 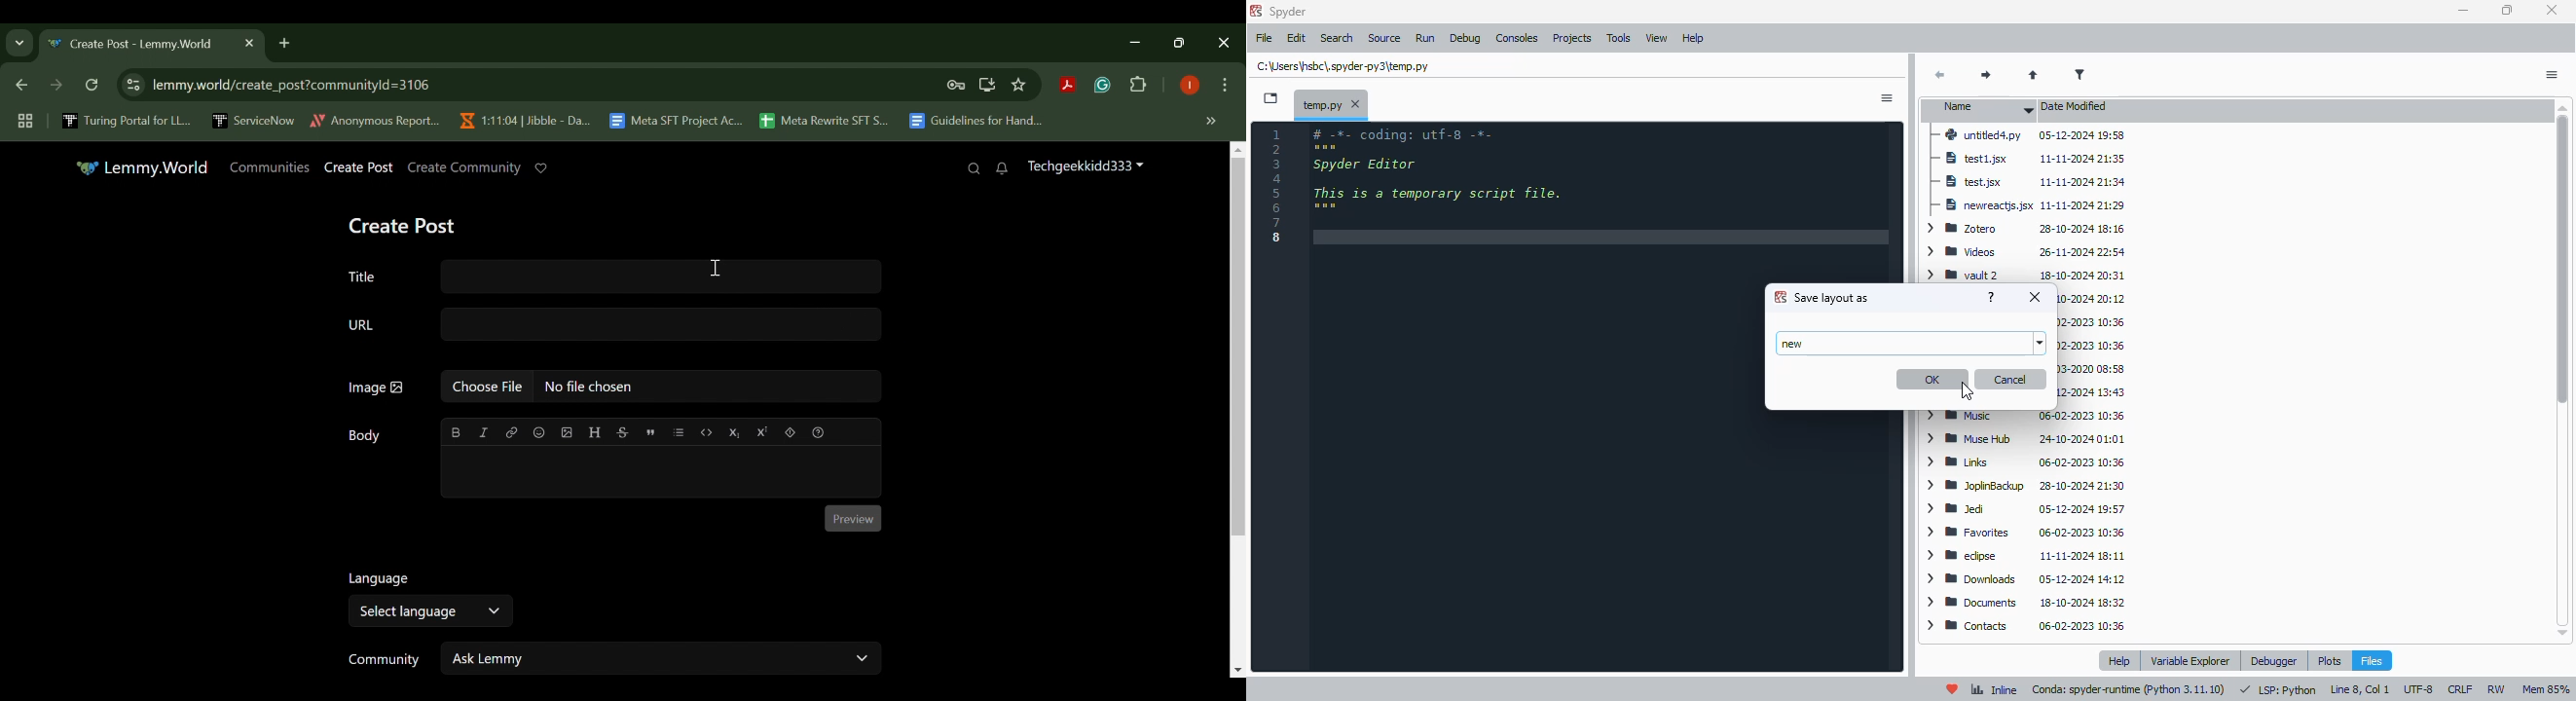 What do you see at coordinates (1695, 38) in the screenshot?
I see `help` at bounding box center [1695, 38].